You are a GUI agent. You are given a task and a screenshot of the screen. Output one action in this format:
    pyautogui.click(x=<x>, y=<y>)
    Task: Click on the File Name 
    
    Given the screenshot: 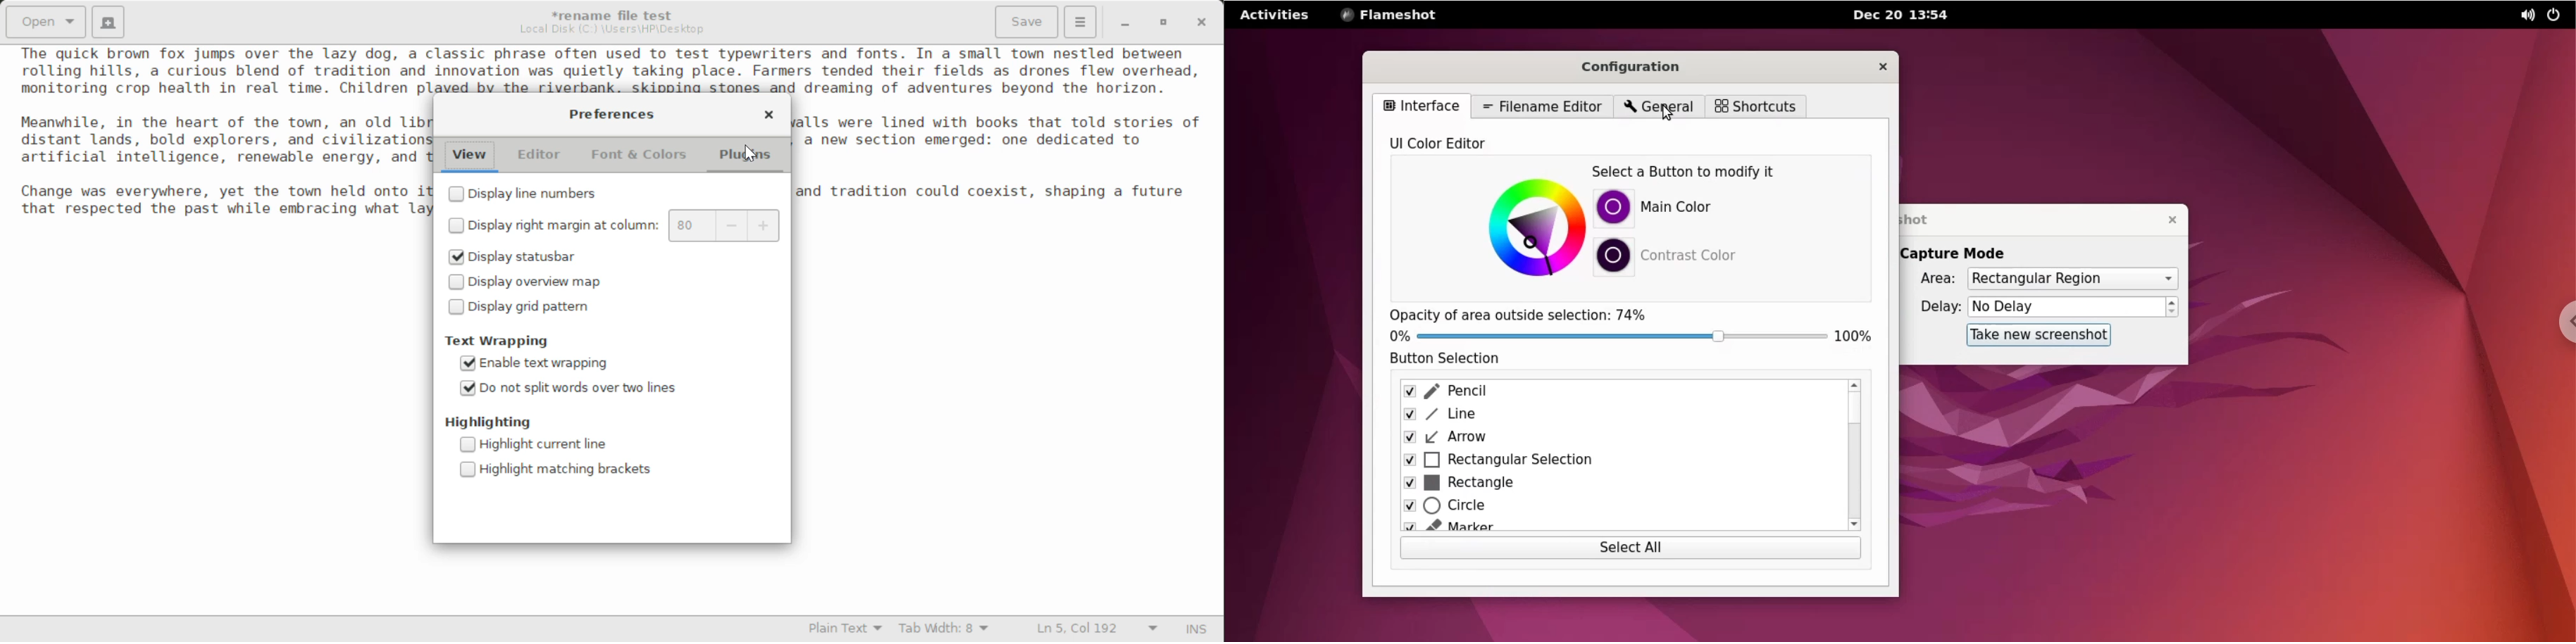 What is the action you would take?
    pyautogui.click(x=616, y=13)
    